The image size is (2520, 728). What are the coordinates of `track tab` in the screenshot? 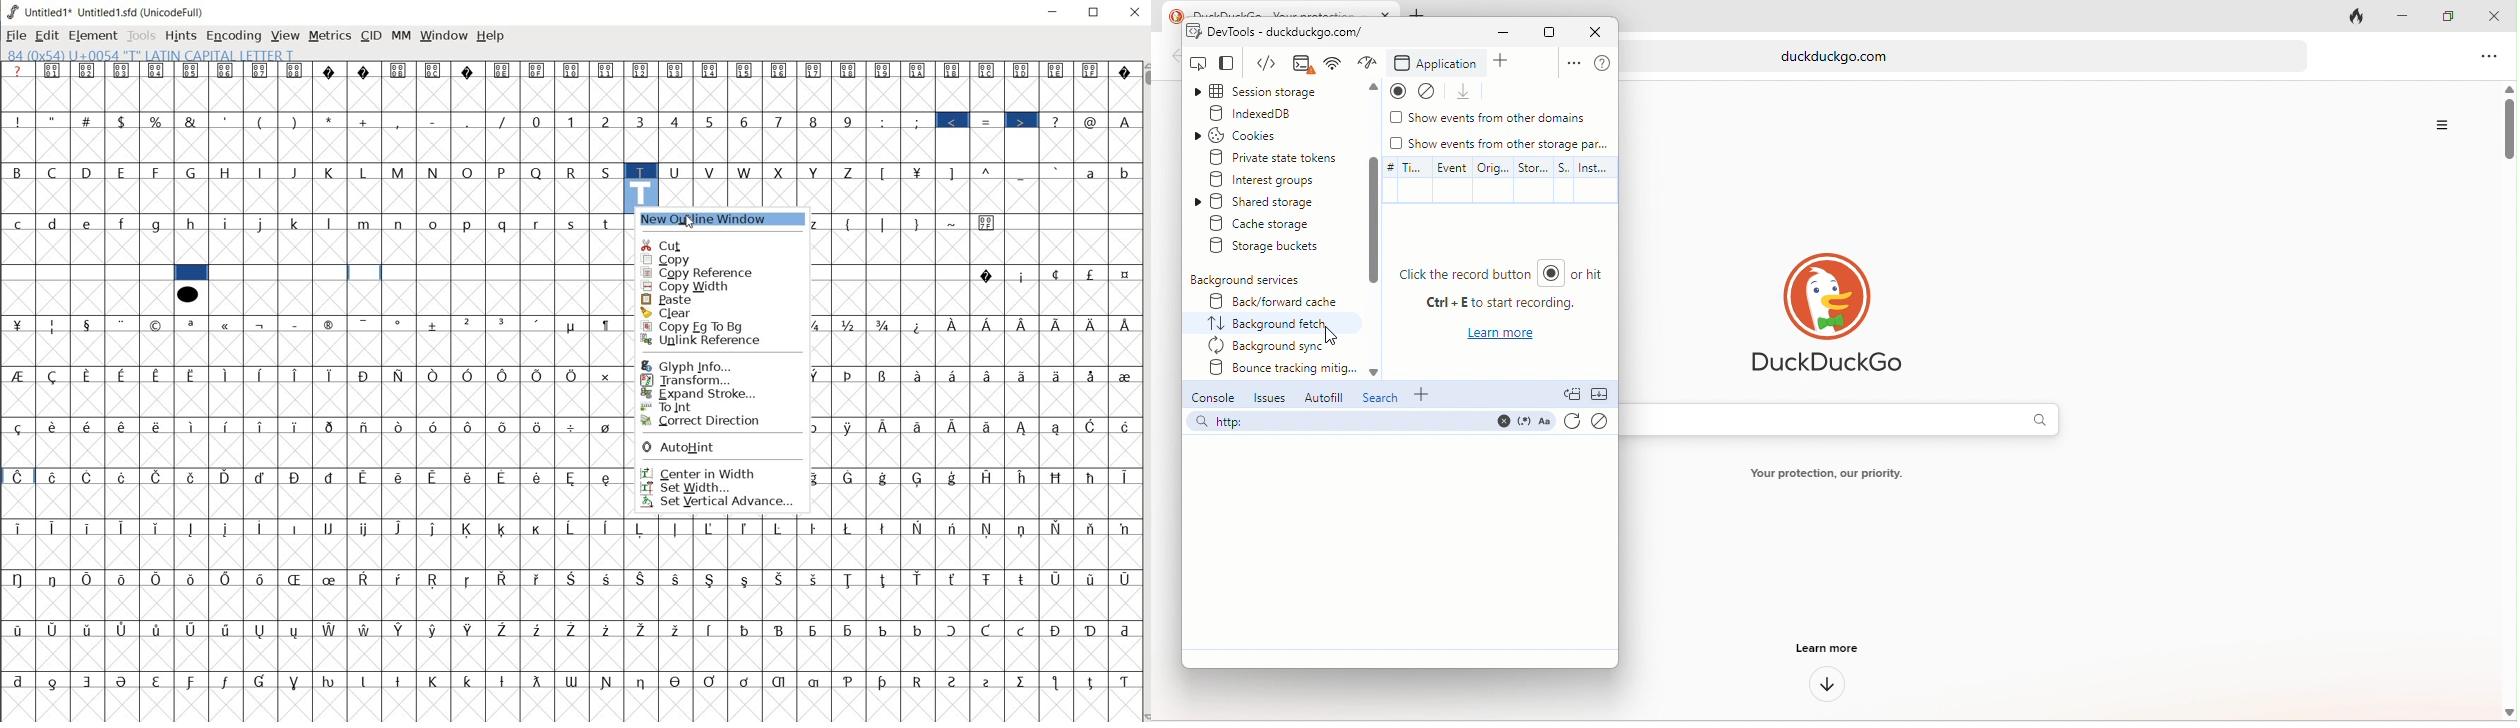 It's located at (2360, 19).